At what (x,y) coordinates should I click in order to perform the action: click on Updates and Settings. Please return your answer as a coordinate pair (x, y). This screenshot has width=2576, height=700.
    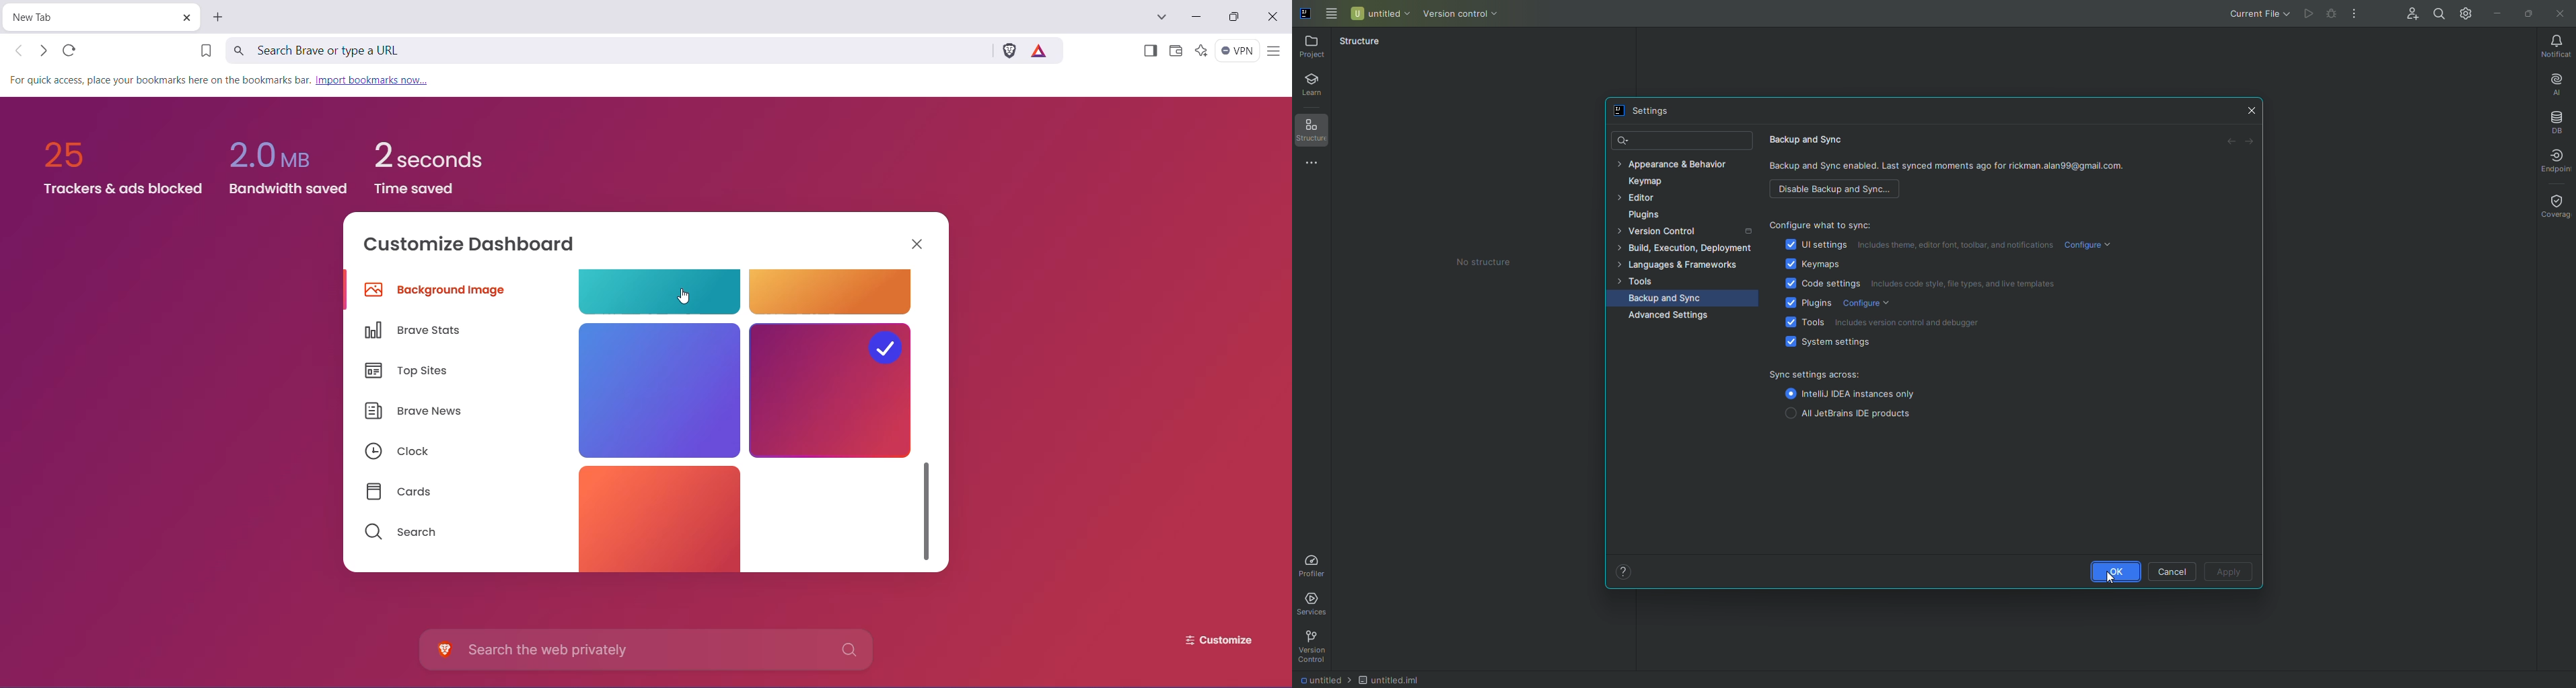
    Looking at the image, I should click on (2467, 13).